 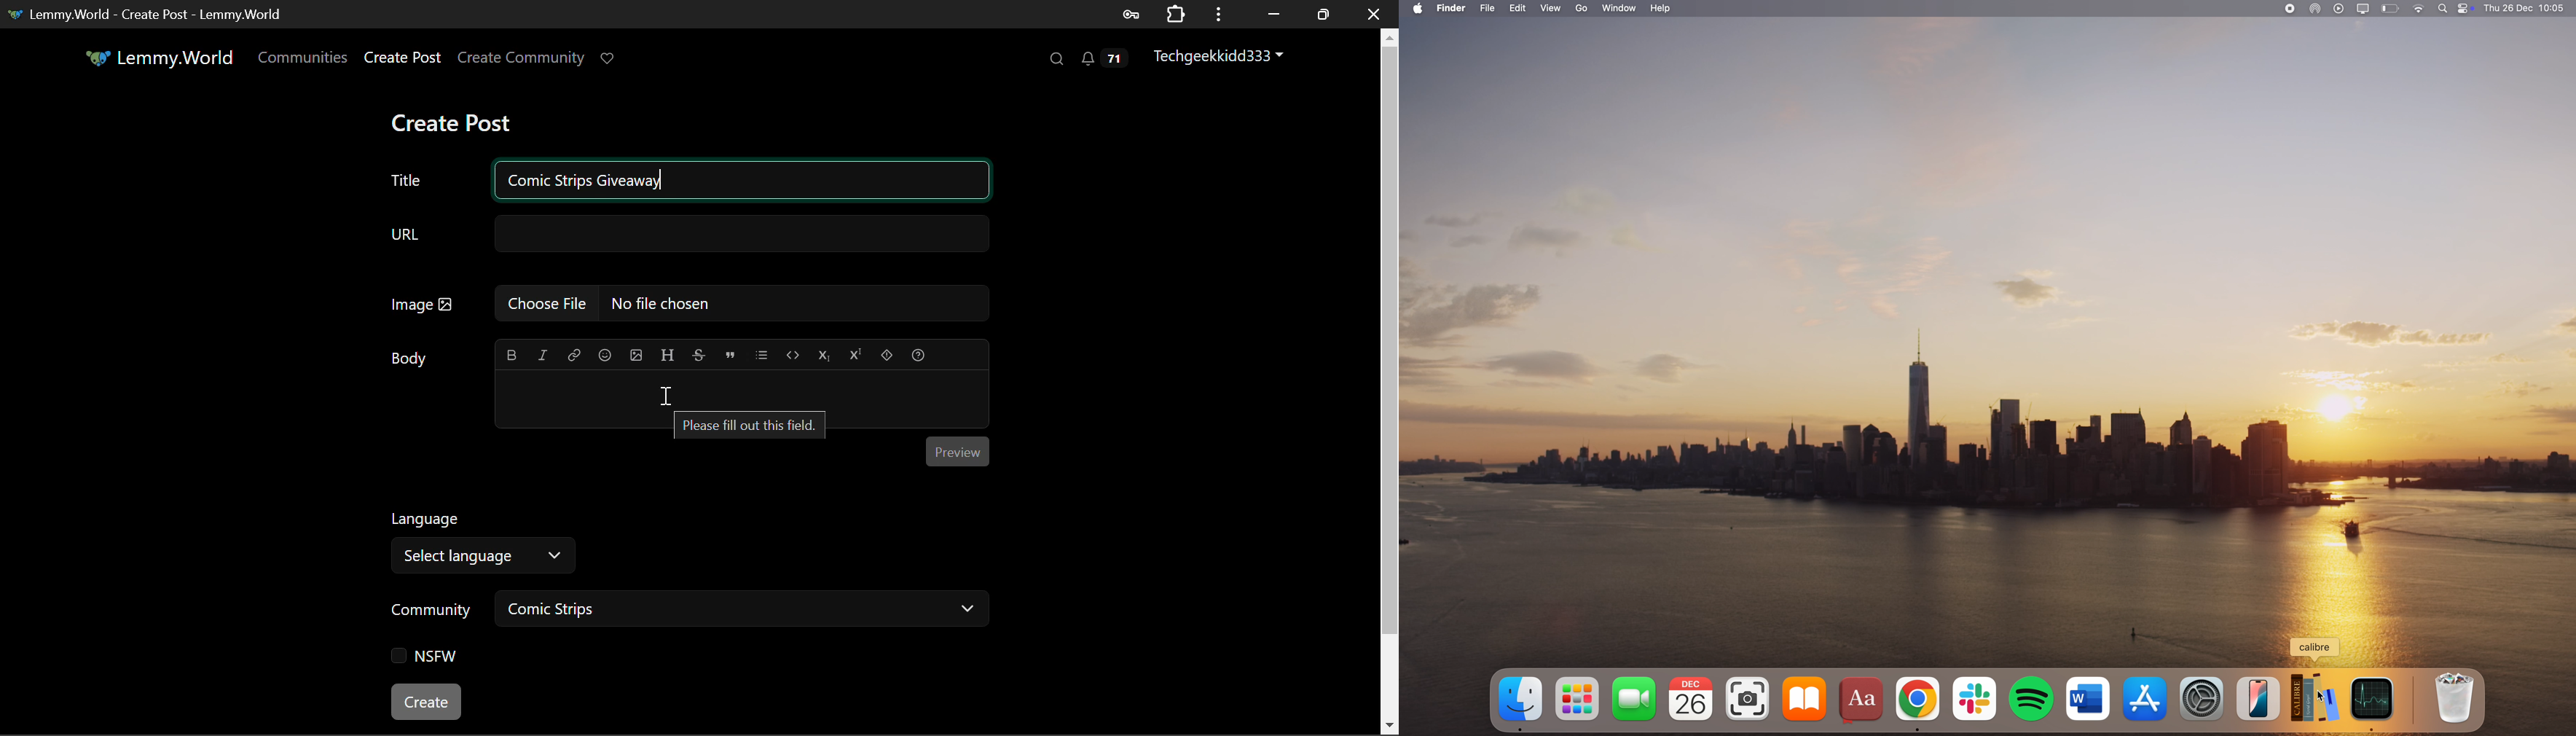 What do you see at coordinates (1390, 380) in the screenshot?
I see `Scroll Bar` at bounding box center [1390, 380].